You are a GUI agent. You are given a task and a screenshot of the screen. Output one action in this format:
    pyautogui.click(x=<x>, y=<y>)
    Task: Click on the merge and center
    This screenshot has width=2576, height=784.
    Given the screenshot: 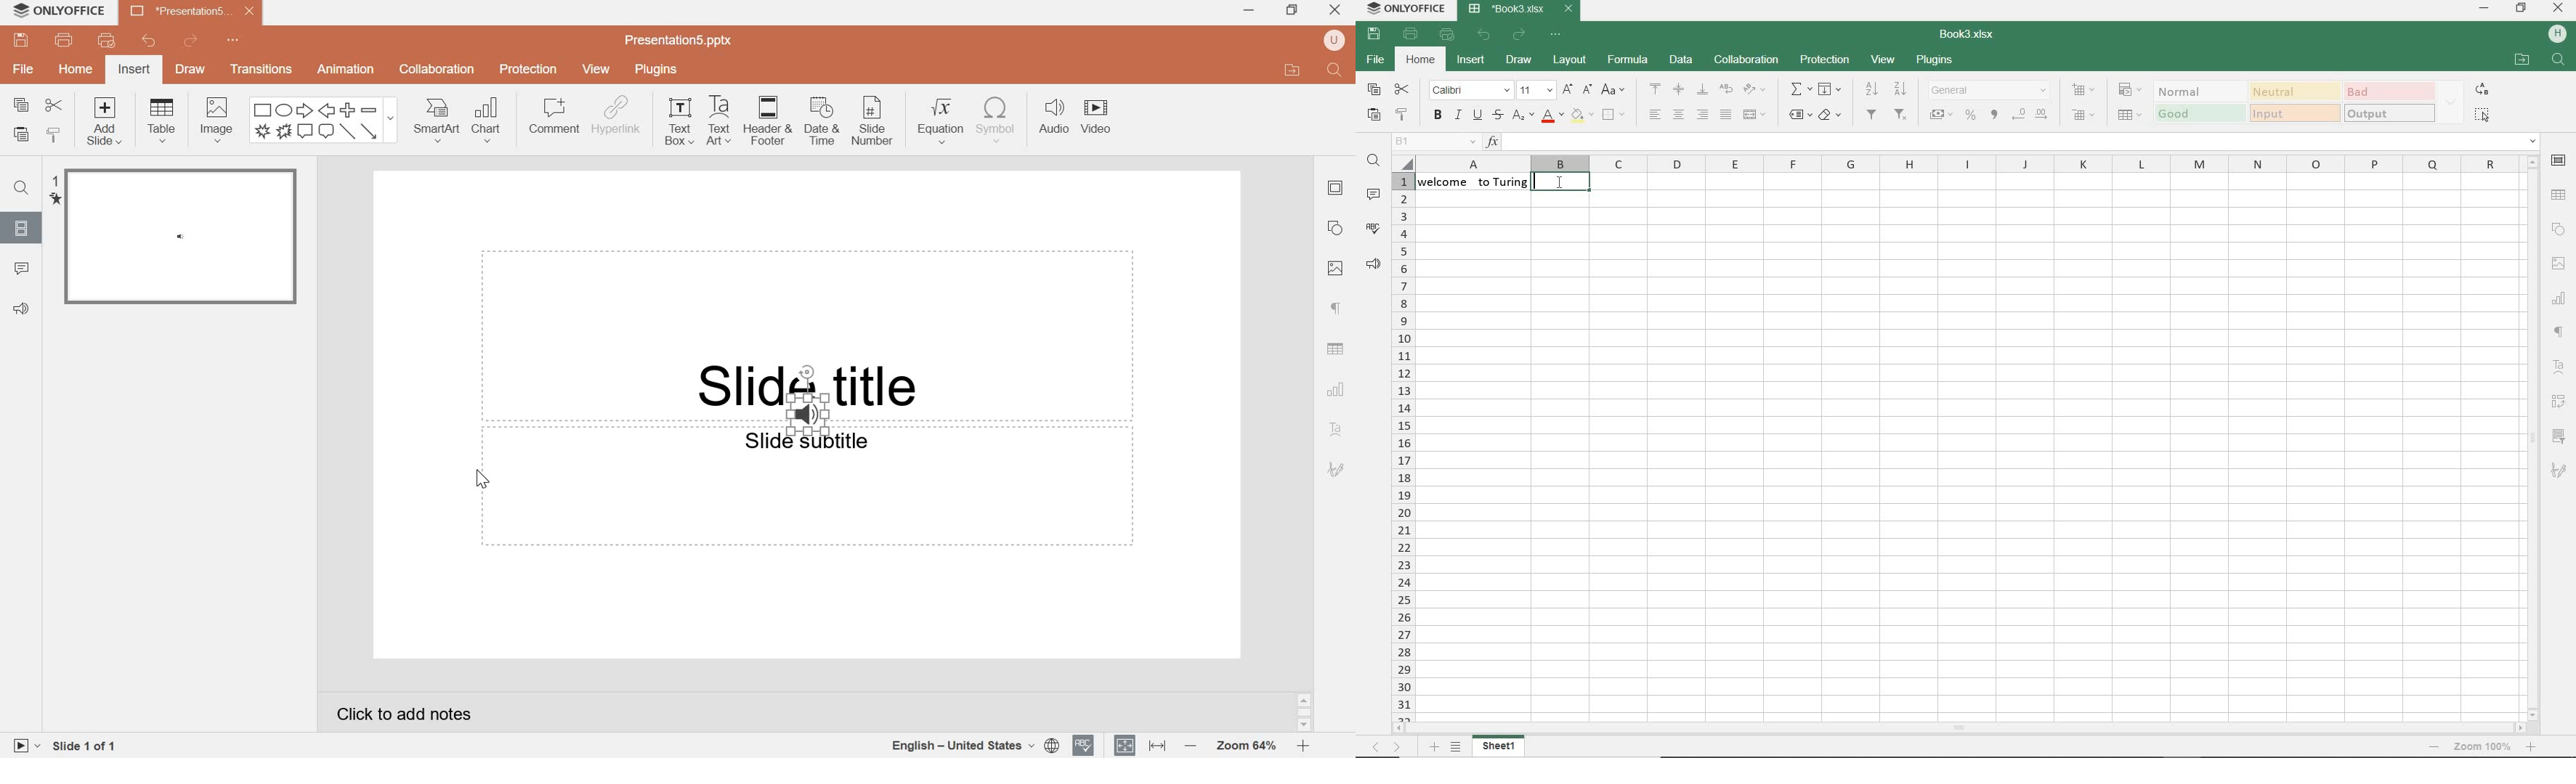 What is the action you would take?
    pyautogui.click(x=1755, y=115)
    